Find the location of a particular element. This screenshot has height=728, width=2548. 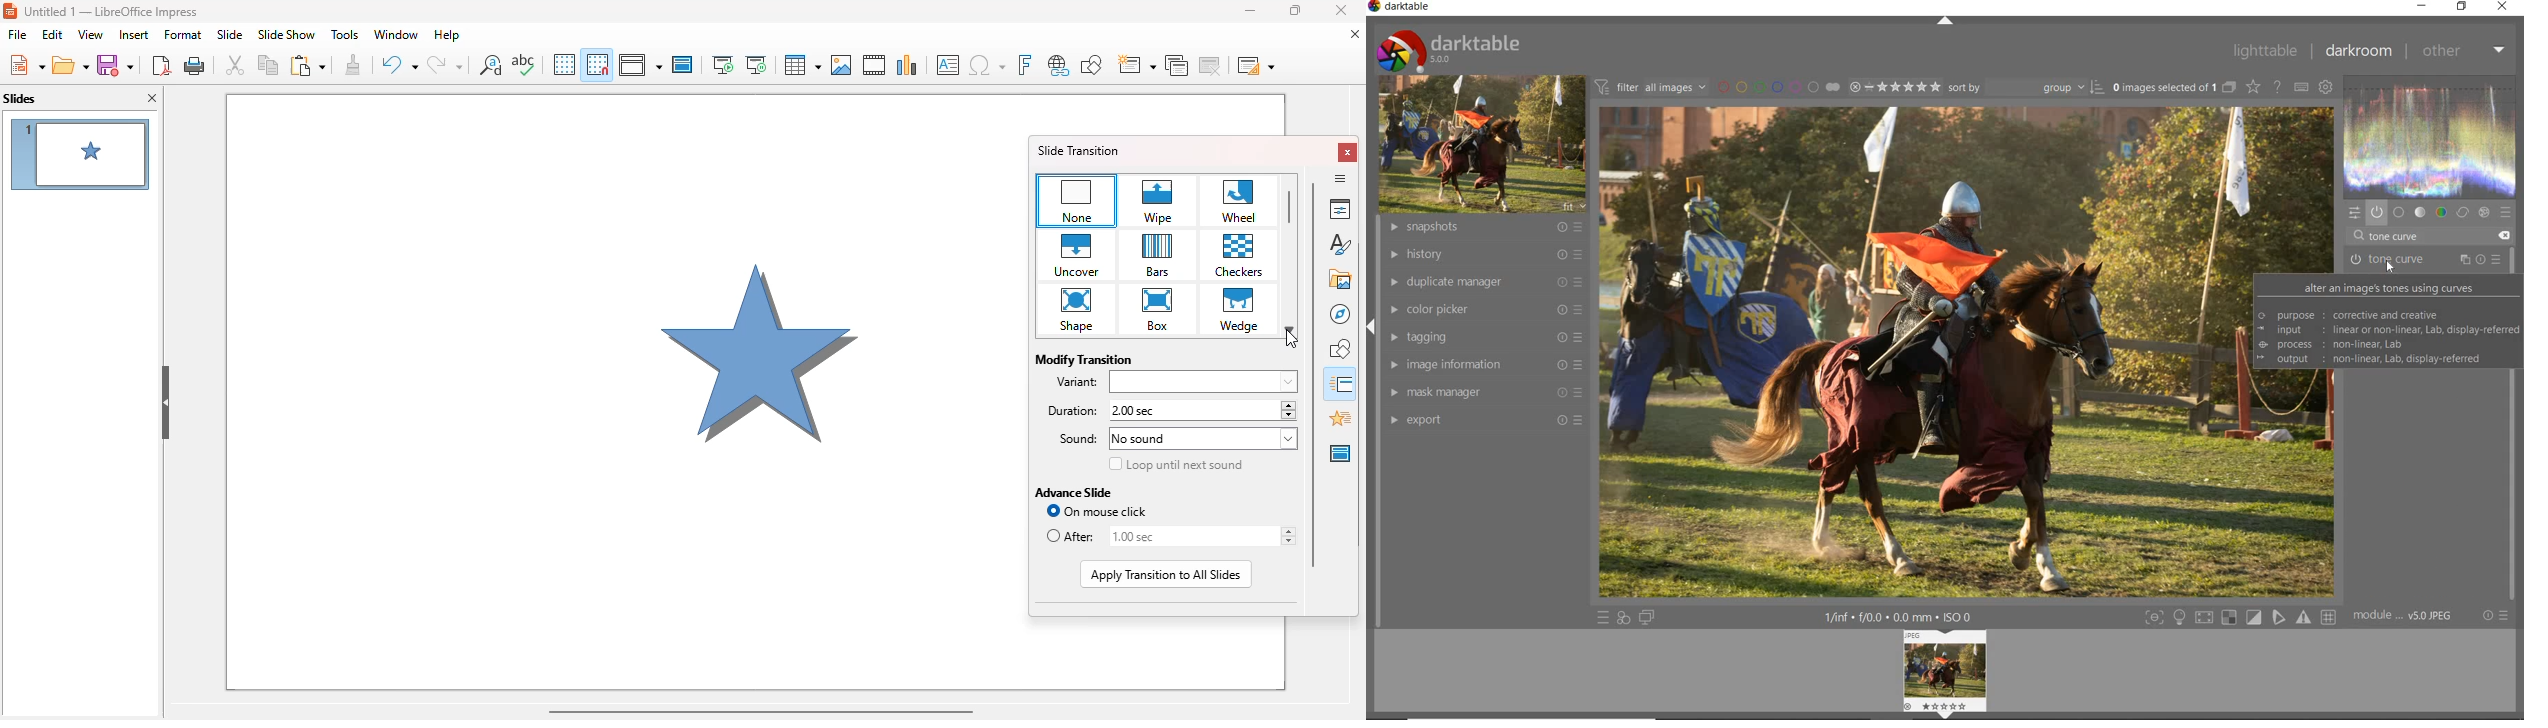

wipe is located at coordinates (1158, 201).